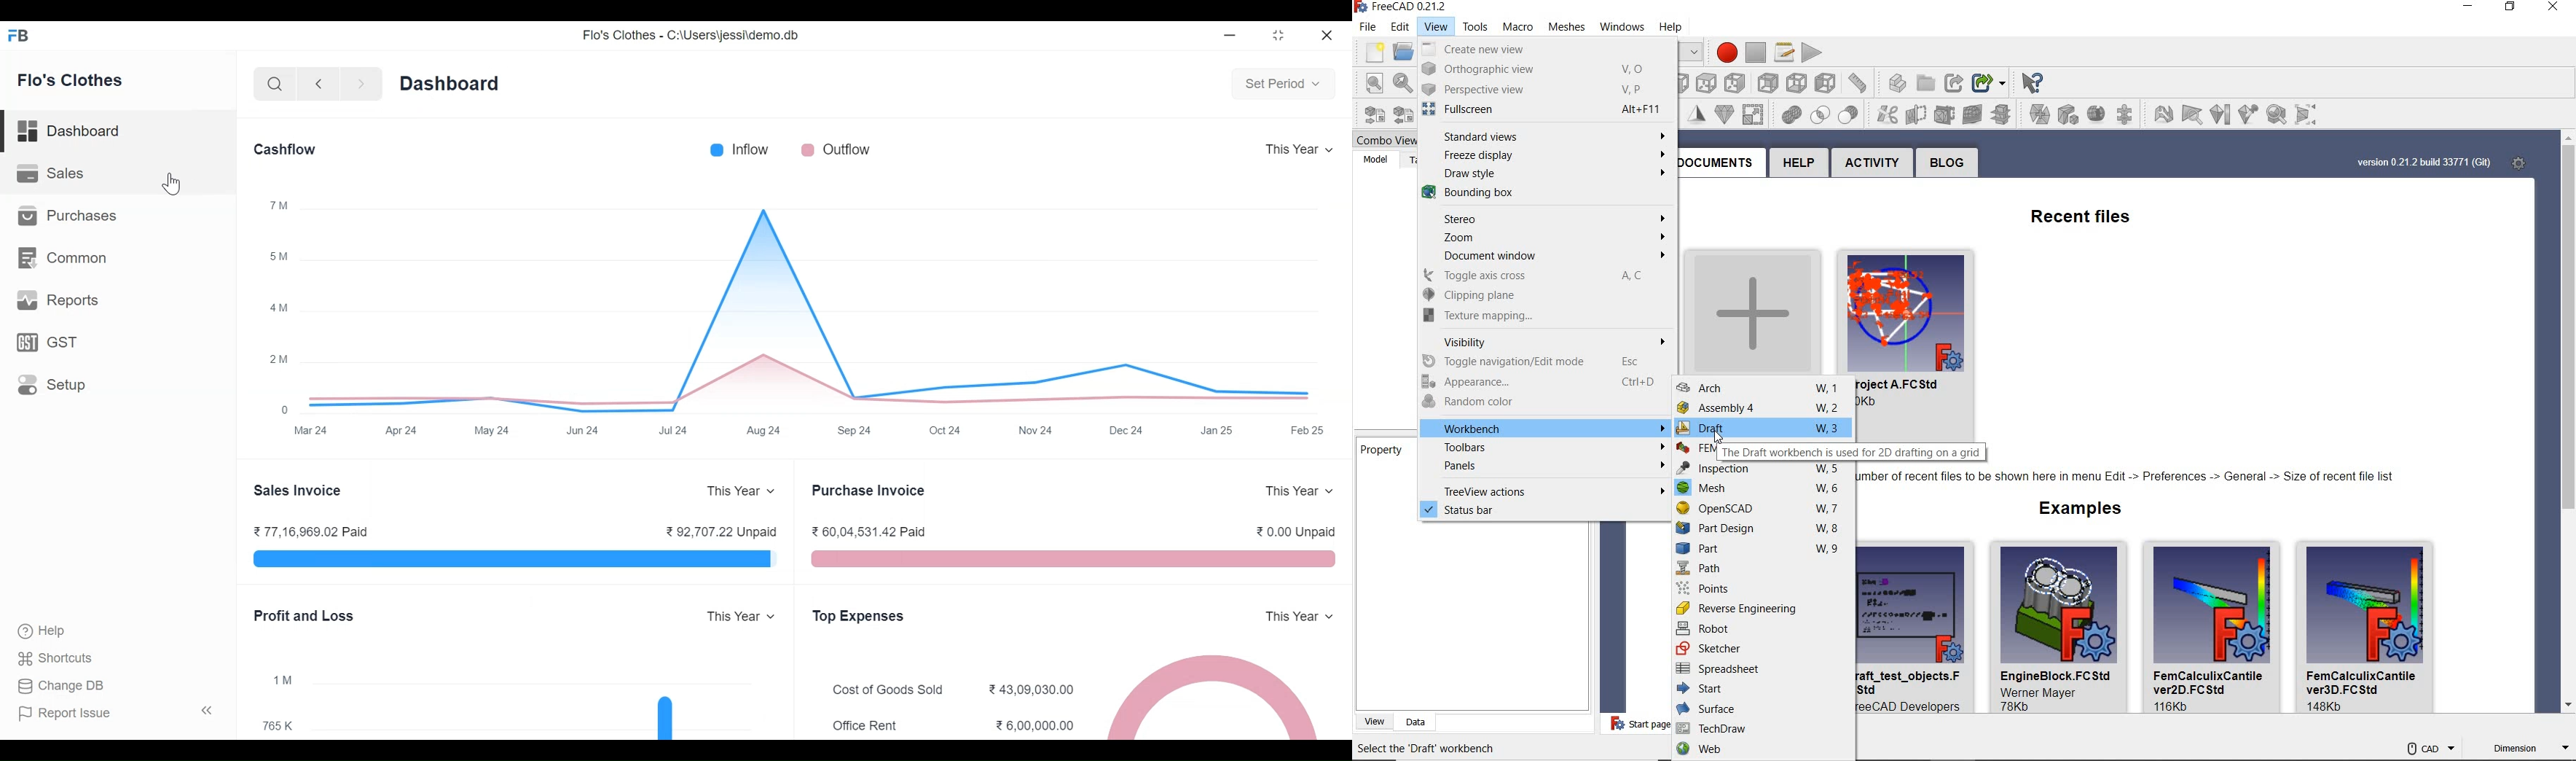 The height and width of the screenshot is (784, 2576). I want to click on view, so click(1432, 26).